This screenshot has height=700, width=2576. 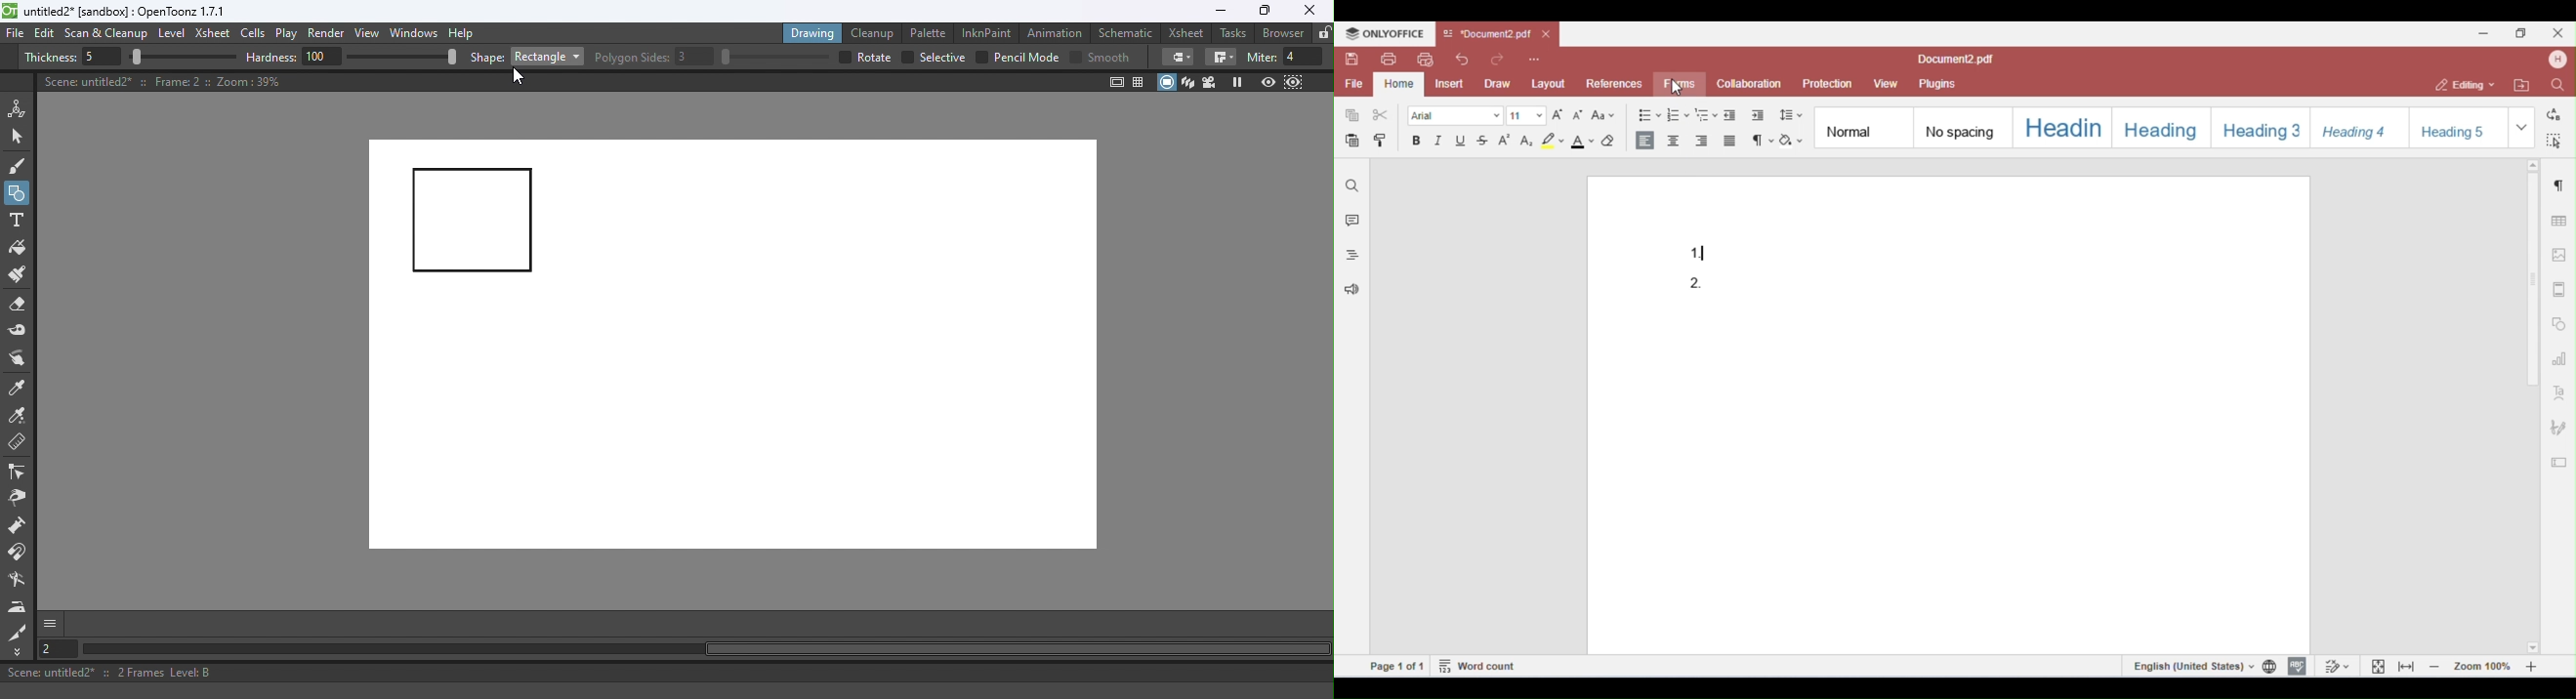 I want to click on File, so click(x=16, y=34).